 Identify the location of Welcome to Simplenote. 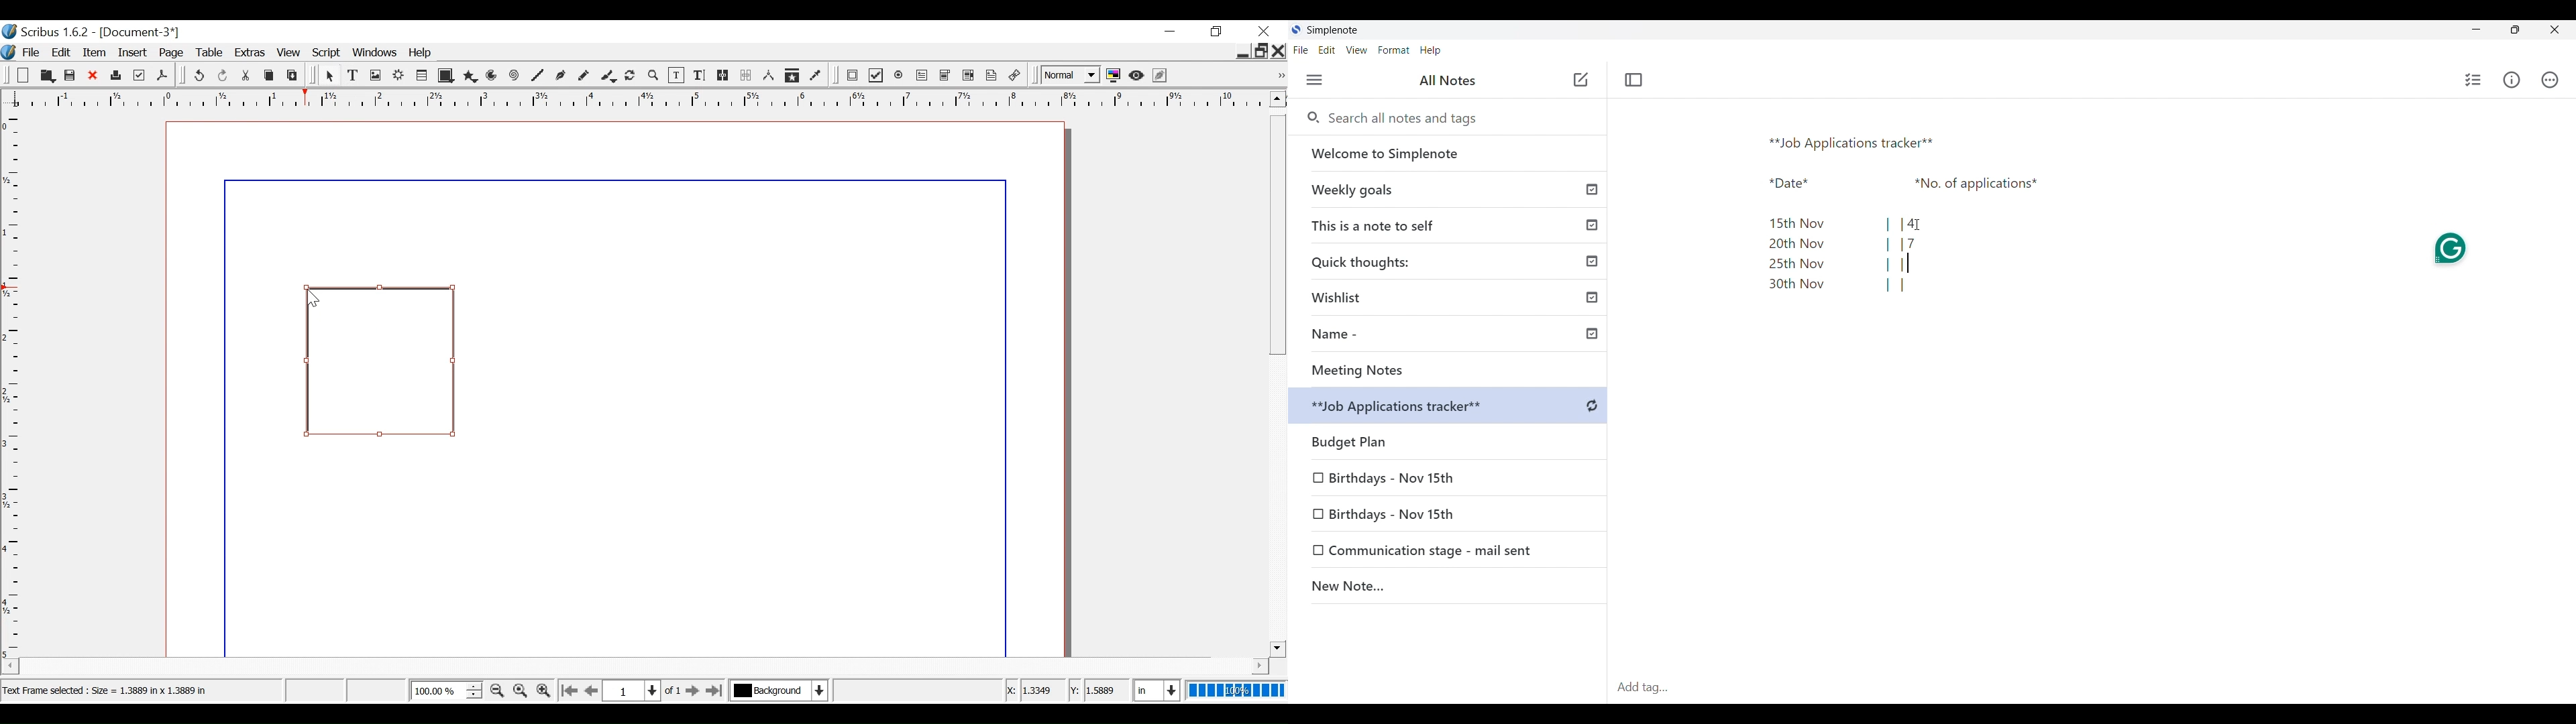
(1448, 154).